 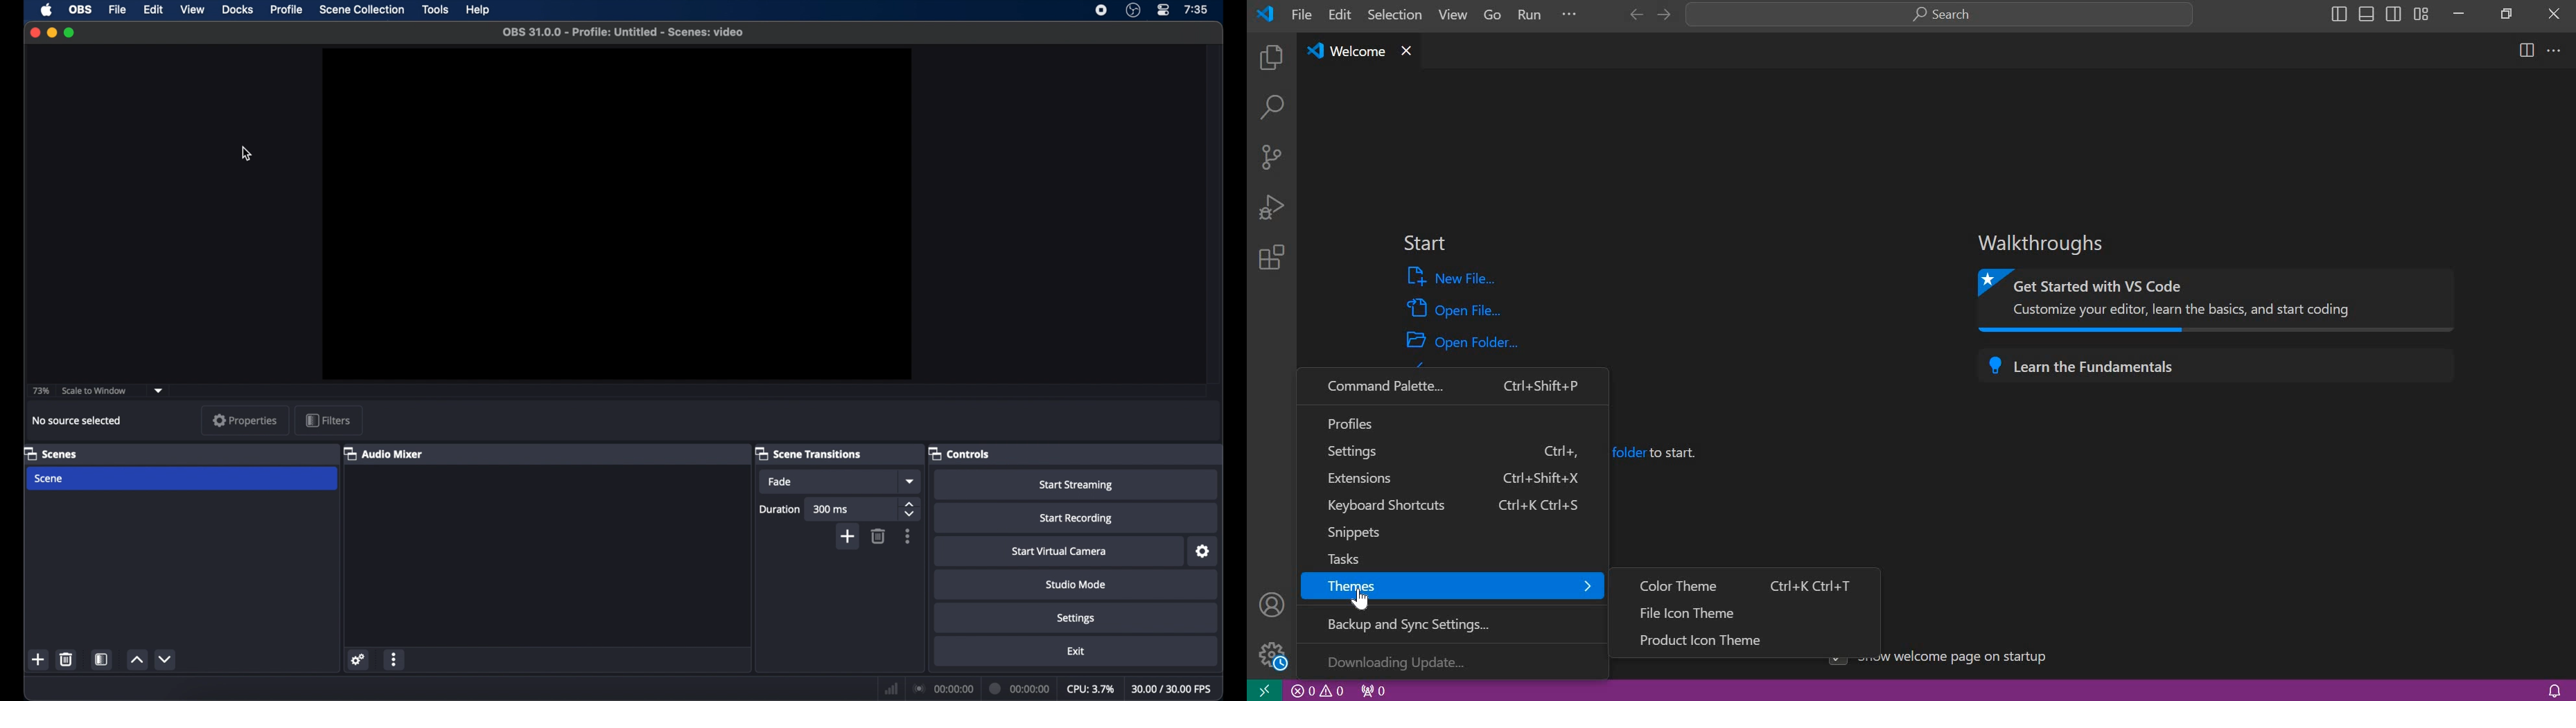 I want to click on apple icon, so click(x=46, y=10).